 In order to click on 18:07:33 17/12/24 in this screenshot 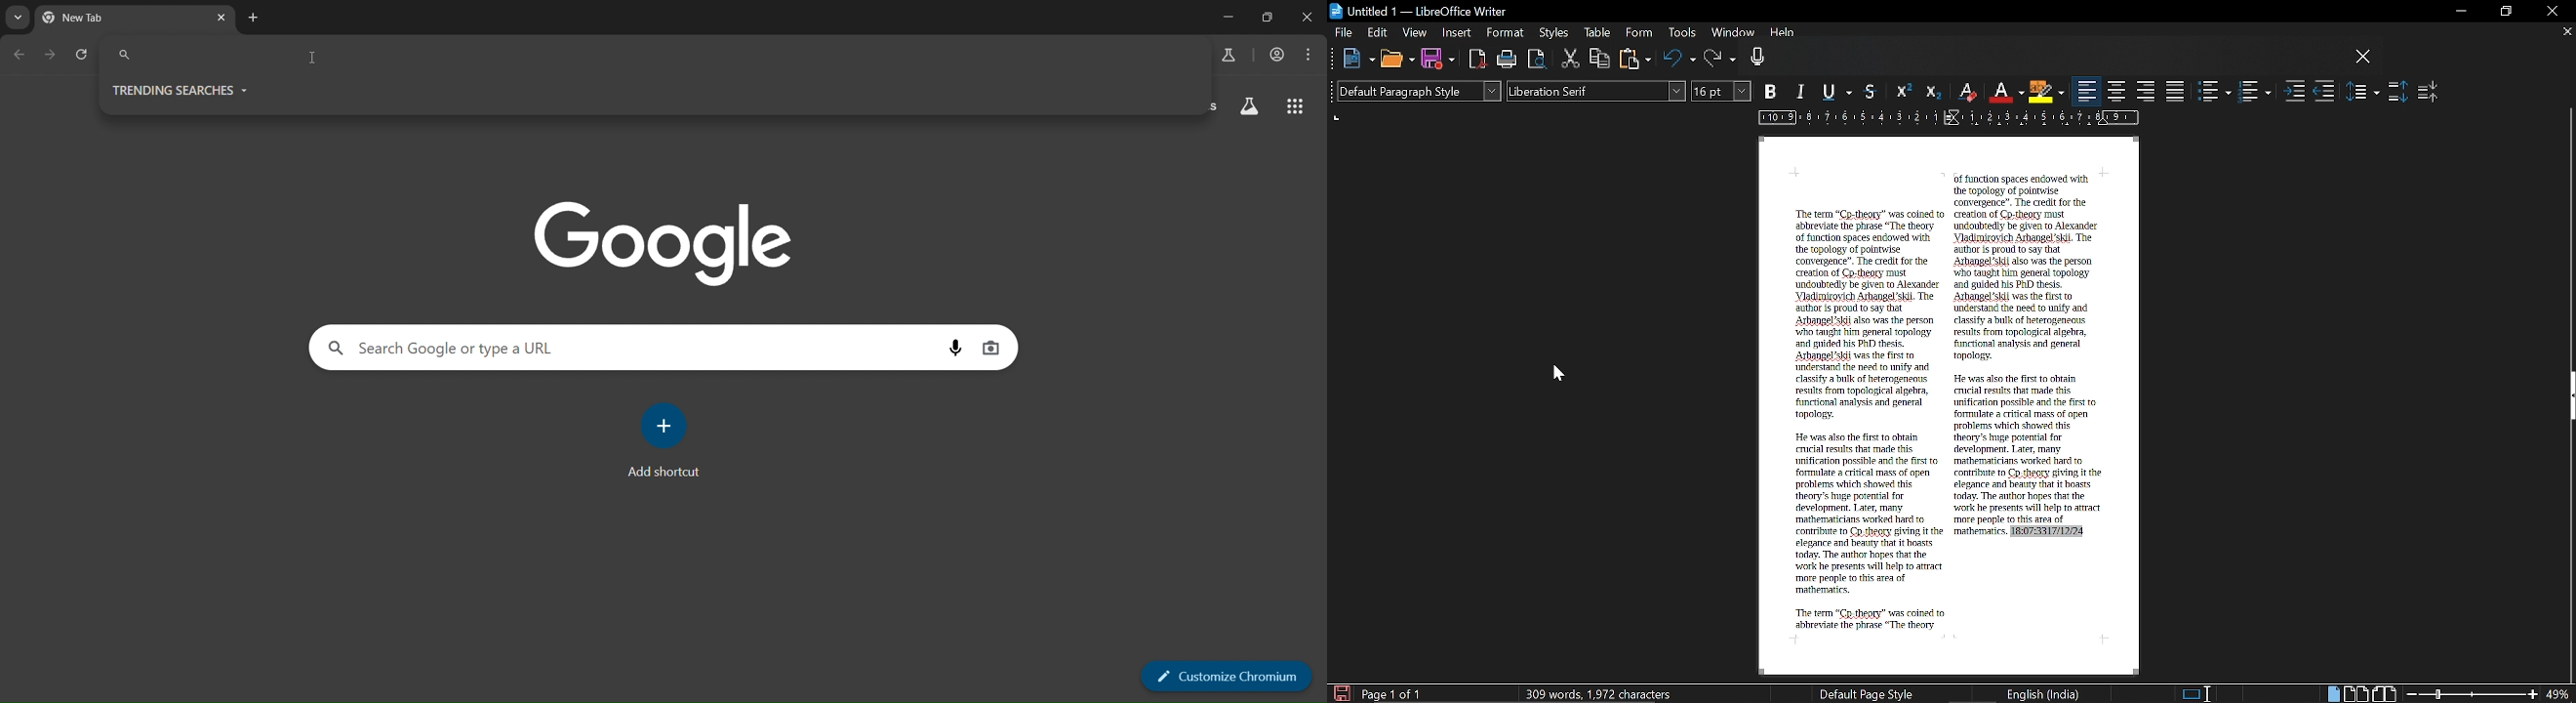, I will do `click(2047, 533)`.